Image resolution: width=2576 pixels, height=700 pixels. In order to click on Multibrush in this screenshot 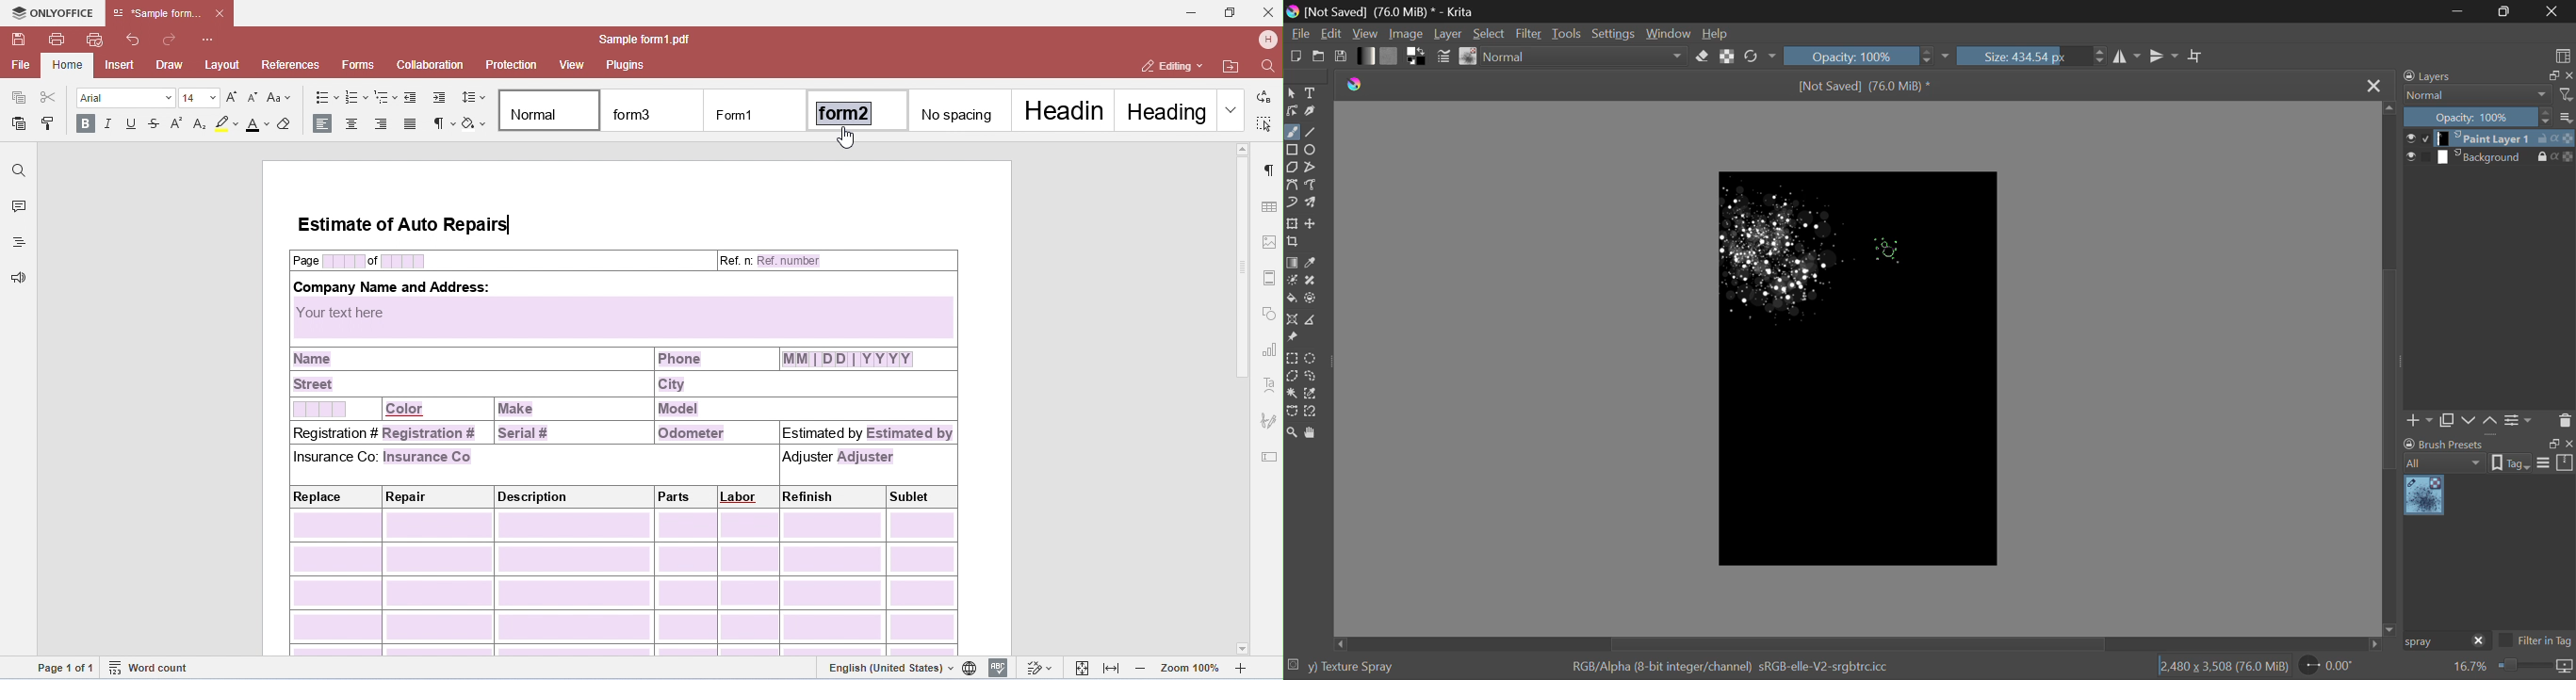, I will do `click(1311, 201)`.